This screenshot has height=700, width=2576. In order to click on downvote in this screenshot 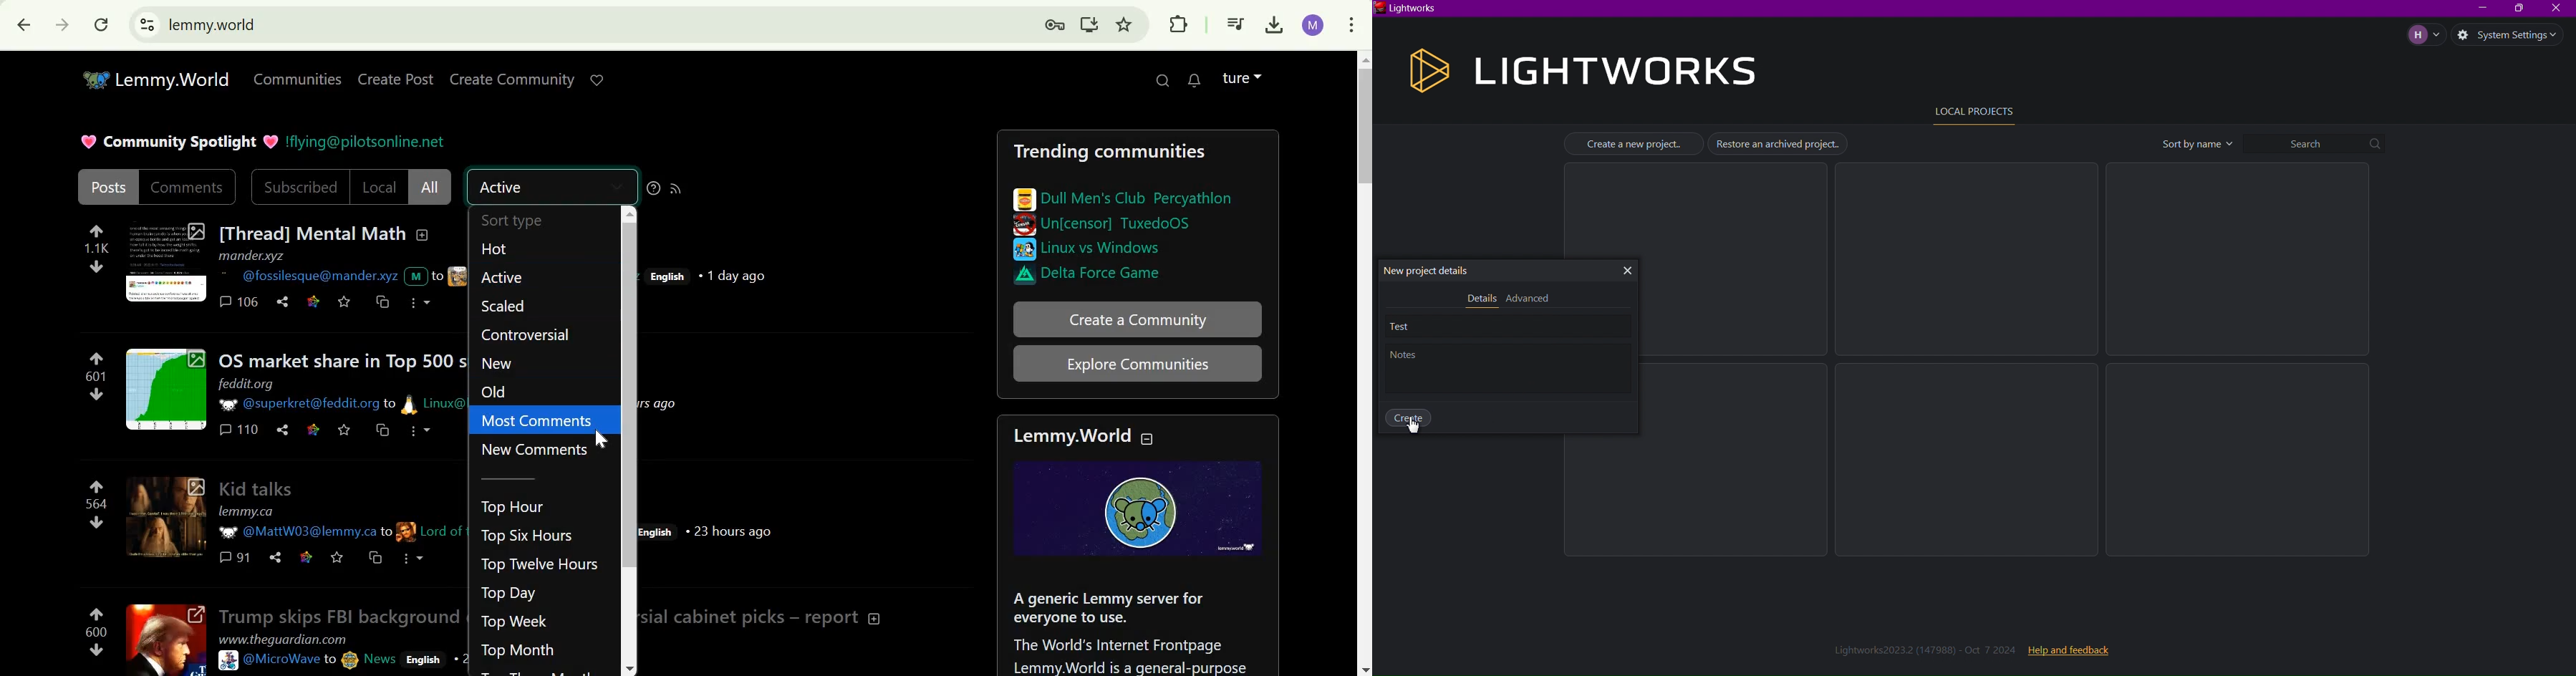, I will do `click(95, 266)`.